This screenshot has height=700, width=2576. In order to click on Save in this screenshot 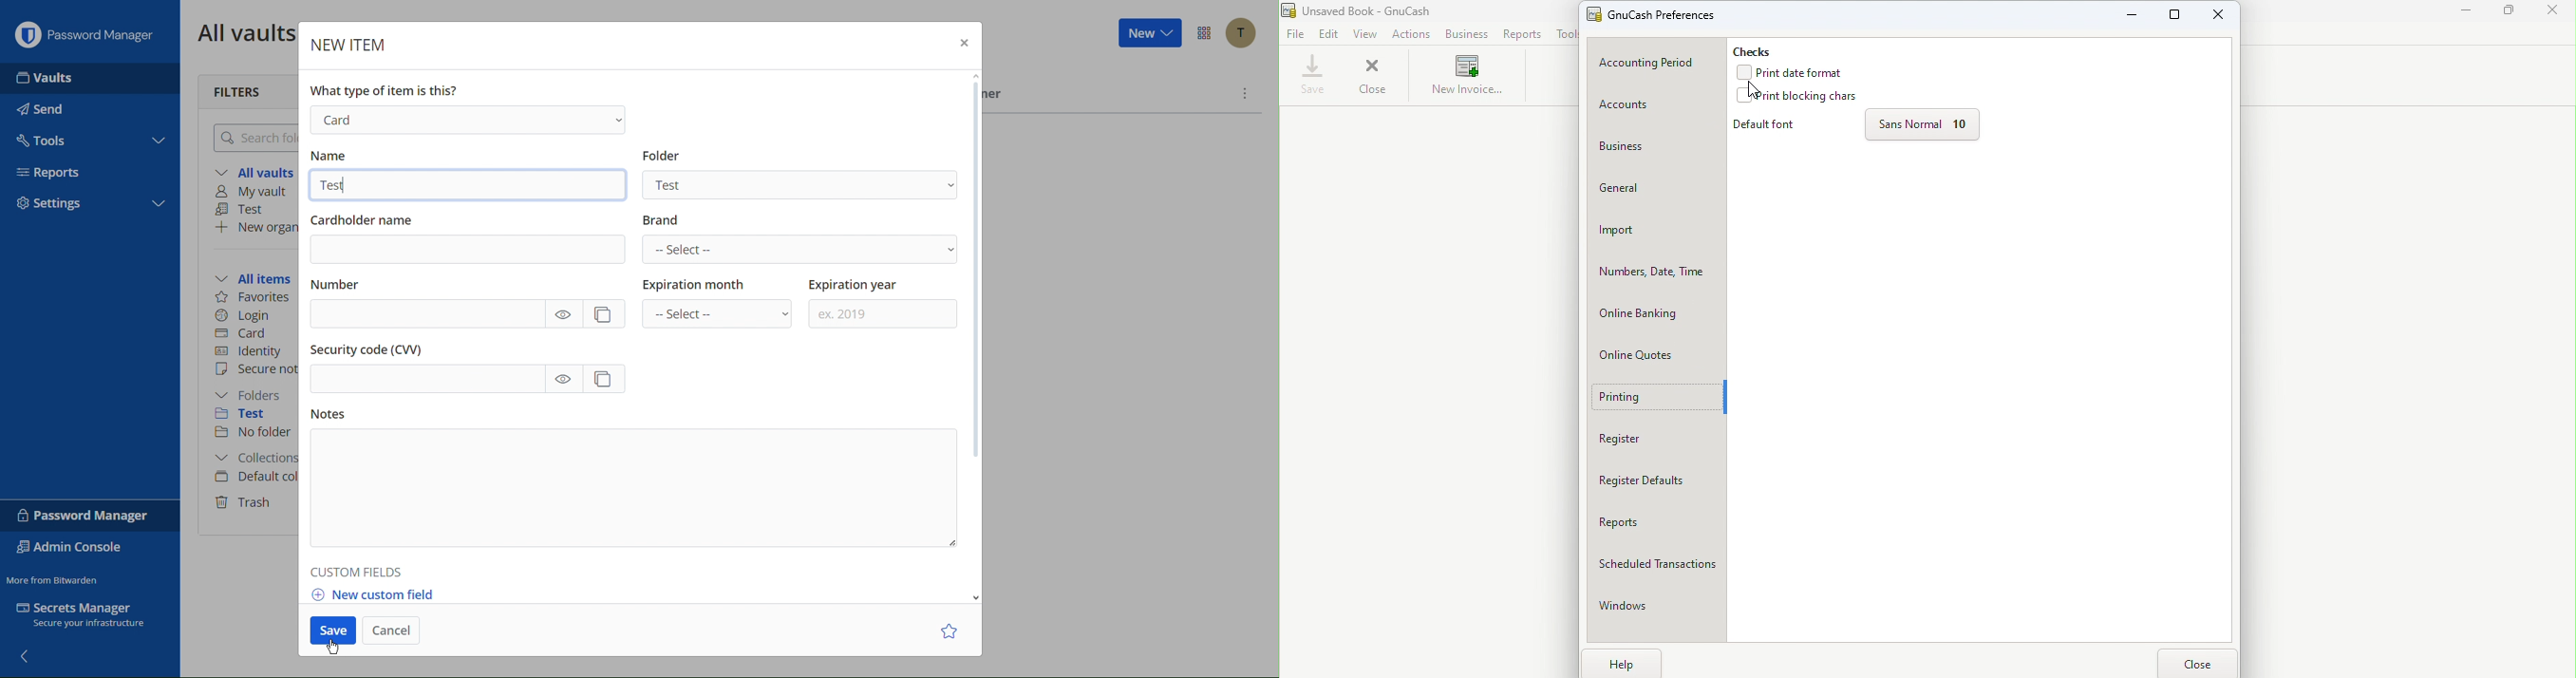, I will do `click(1313, 75)`.